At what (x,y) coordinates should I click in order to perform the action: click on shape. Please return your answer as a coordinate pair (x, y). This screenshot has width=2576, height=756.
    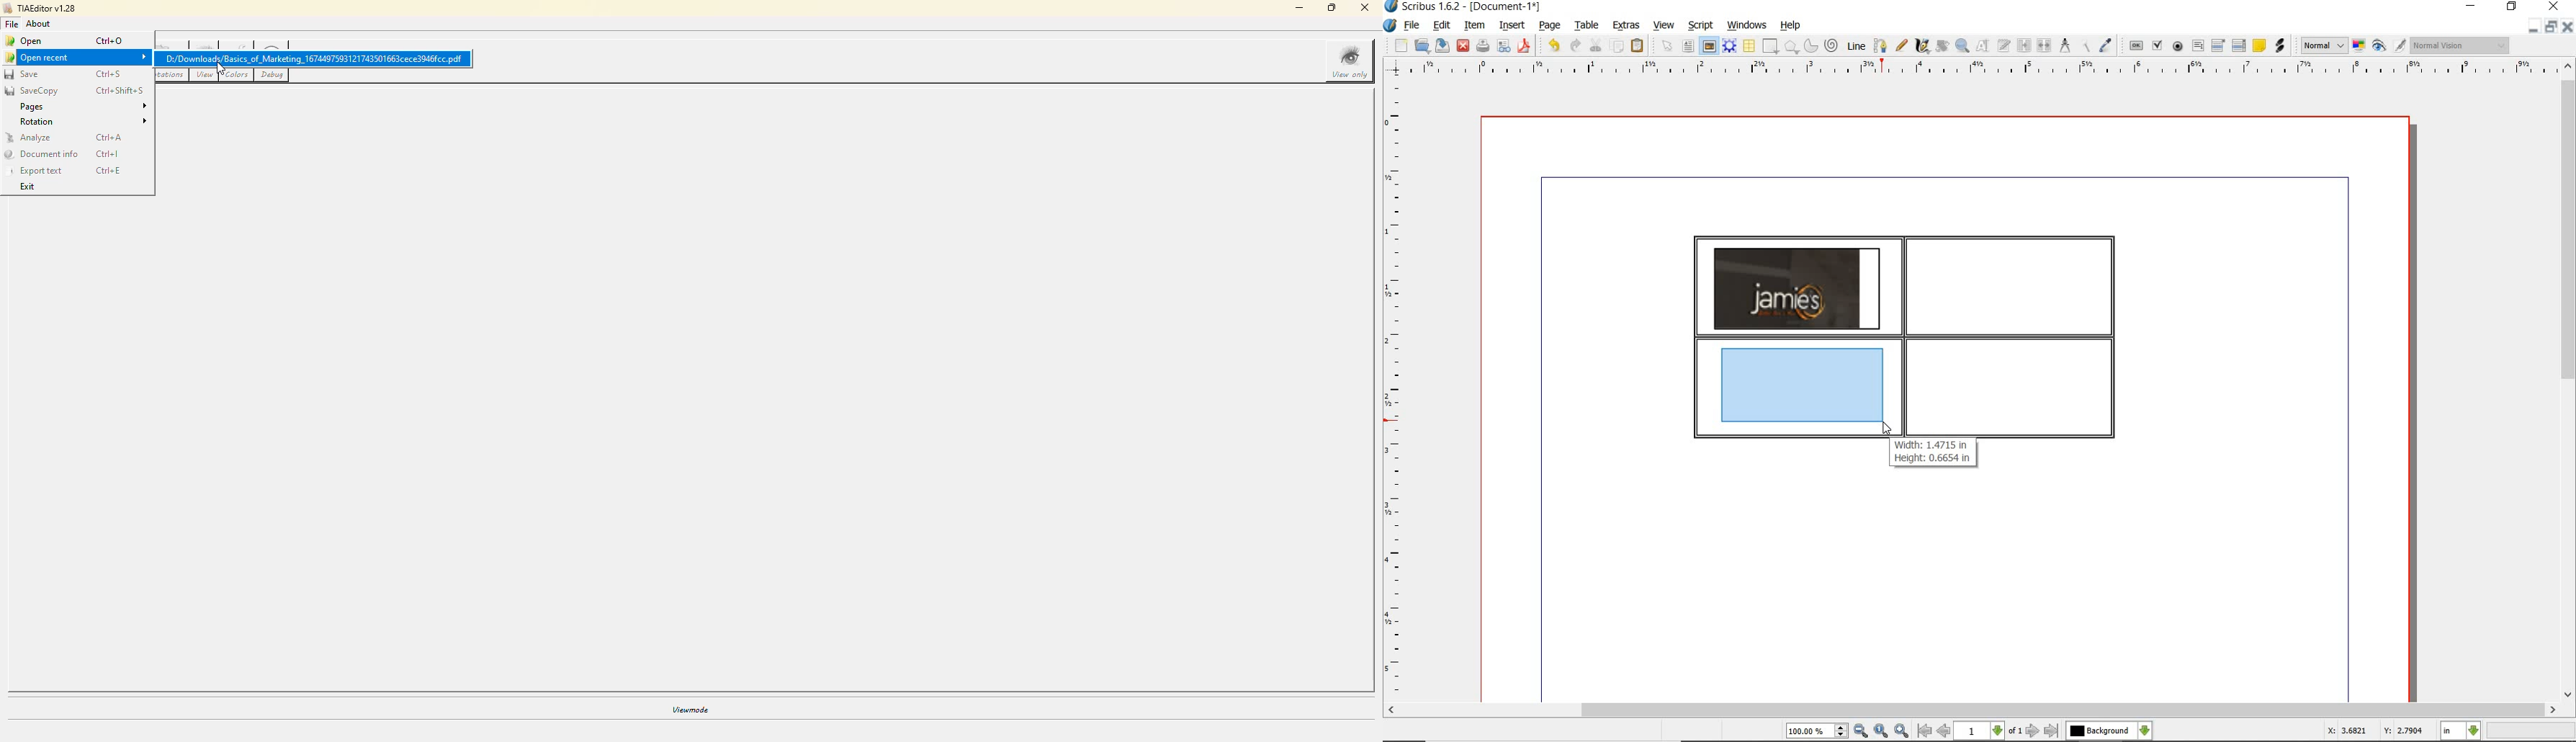
    Looking at the image, I should click on (1769, 47).